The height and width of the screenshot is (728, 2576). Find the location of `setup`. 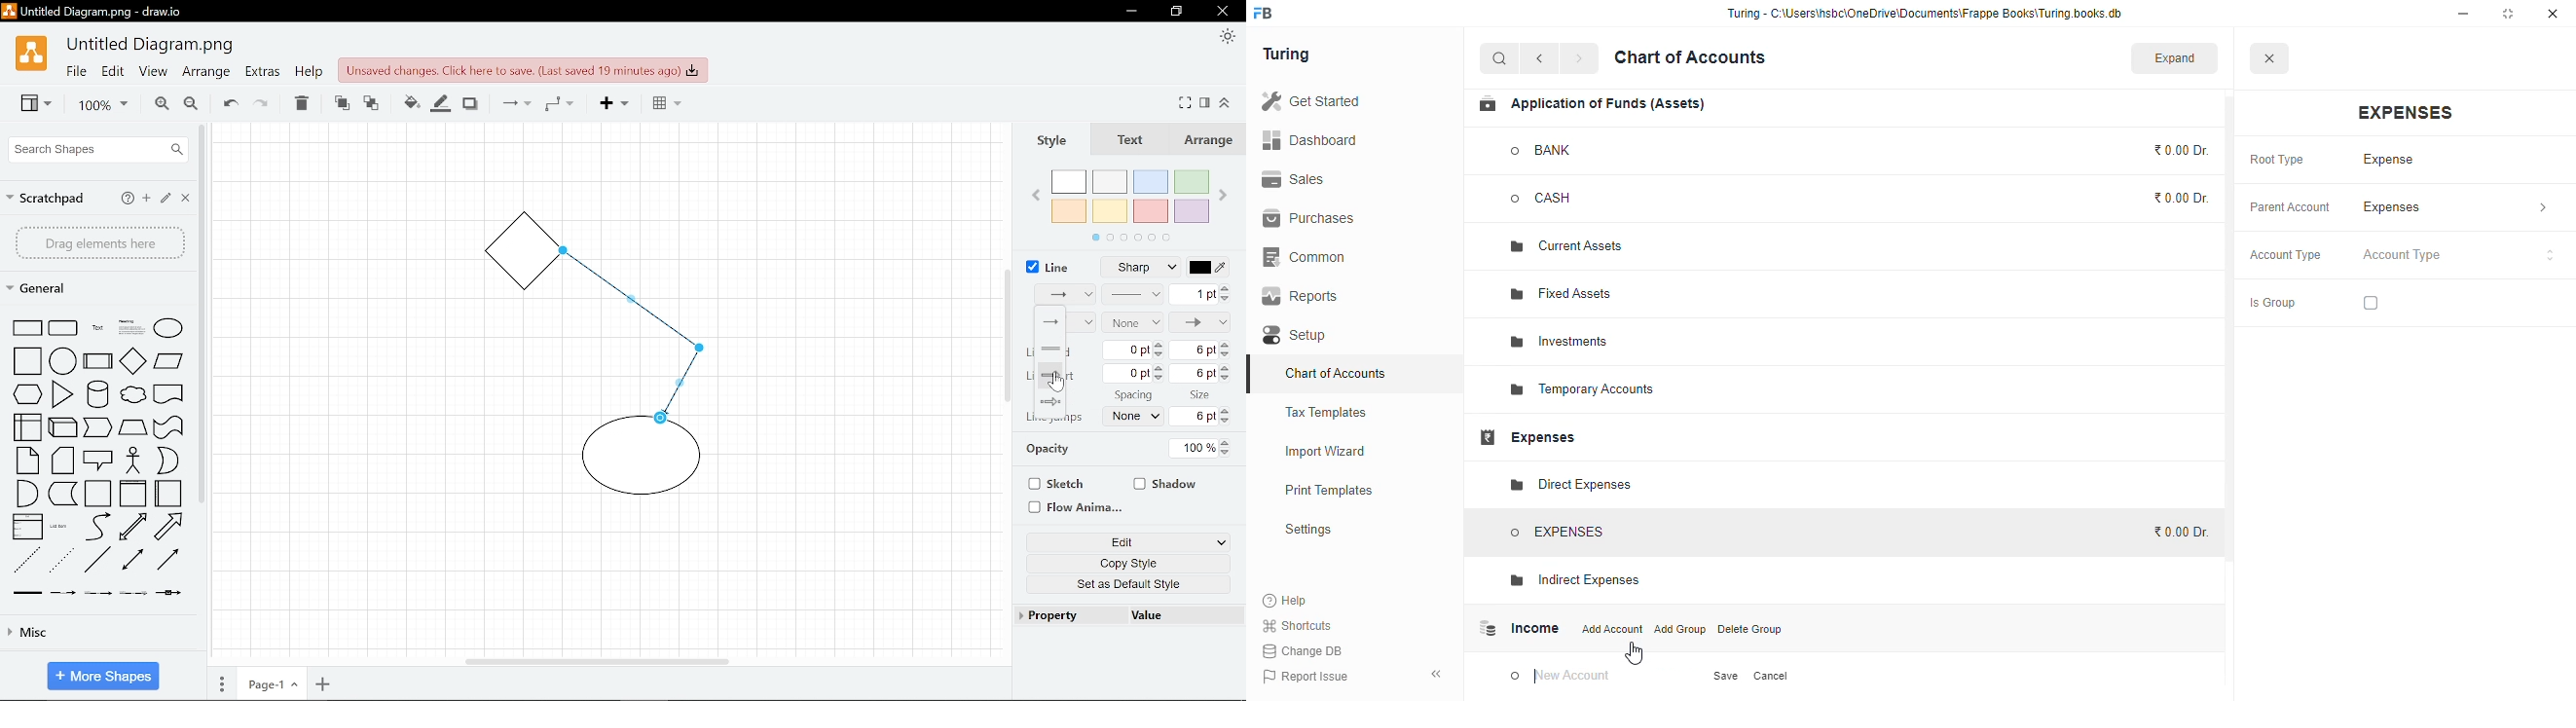

setup is located at coordinates (1297, 335).